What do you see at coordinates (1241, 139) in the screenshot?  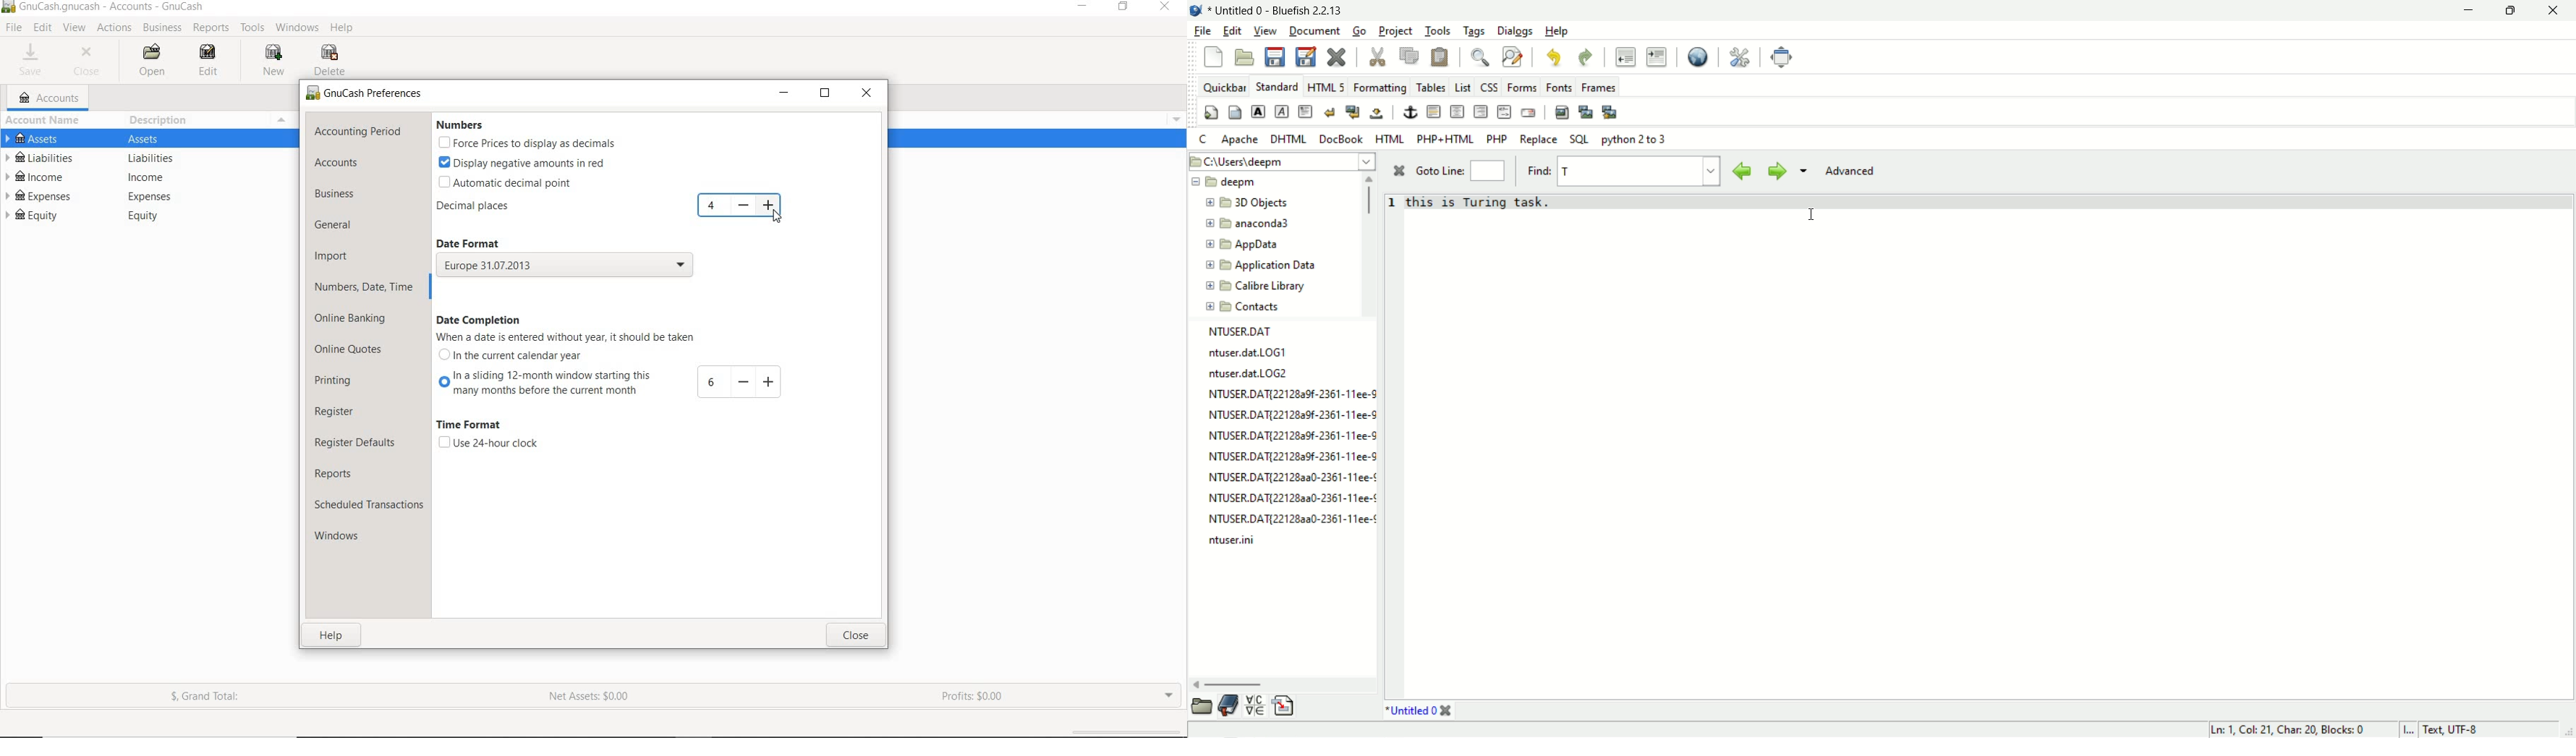 I see `apache` at bounding box center [1241, 139].